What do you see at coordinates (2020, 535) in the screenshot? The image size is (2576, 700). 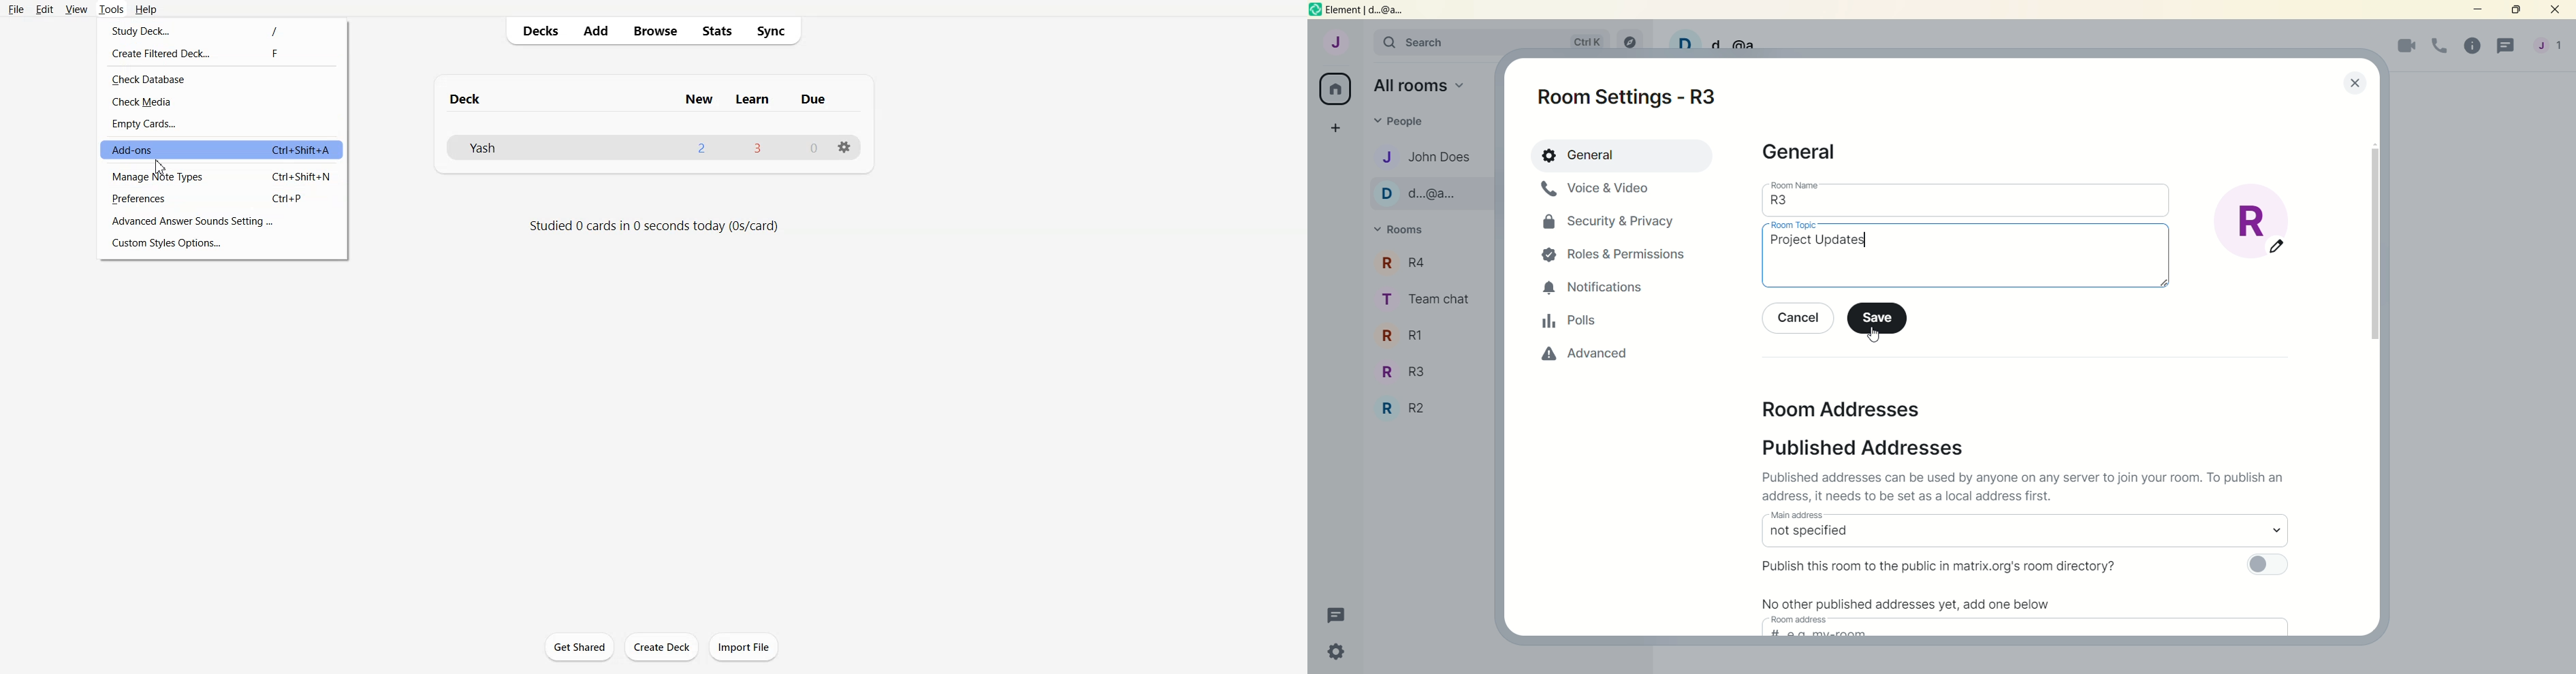 I see `select main address` at bounding box center [2020, 535].